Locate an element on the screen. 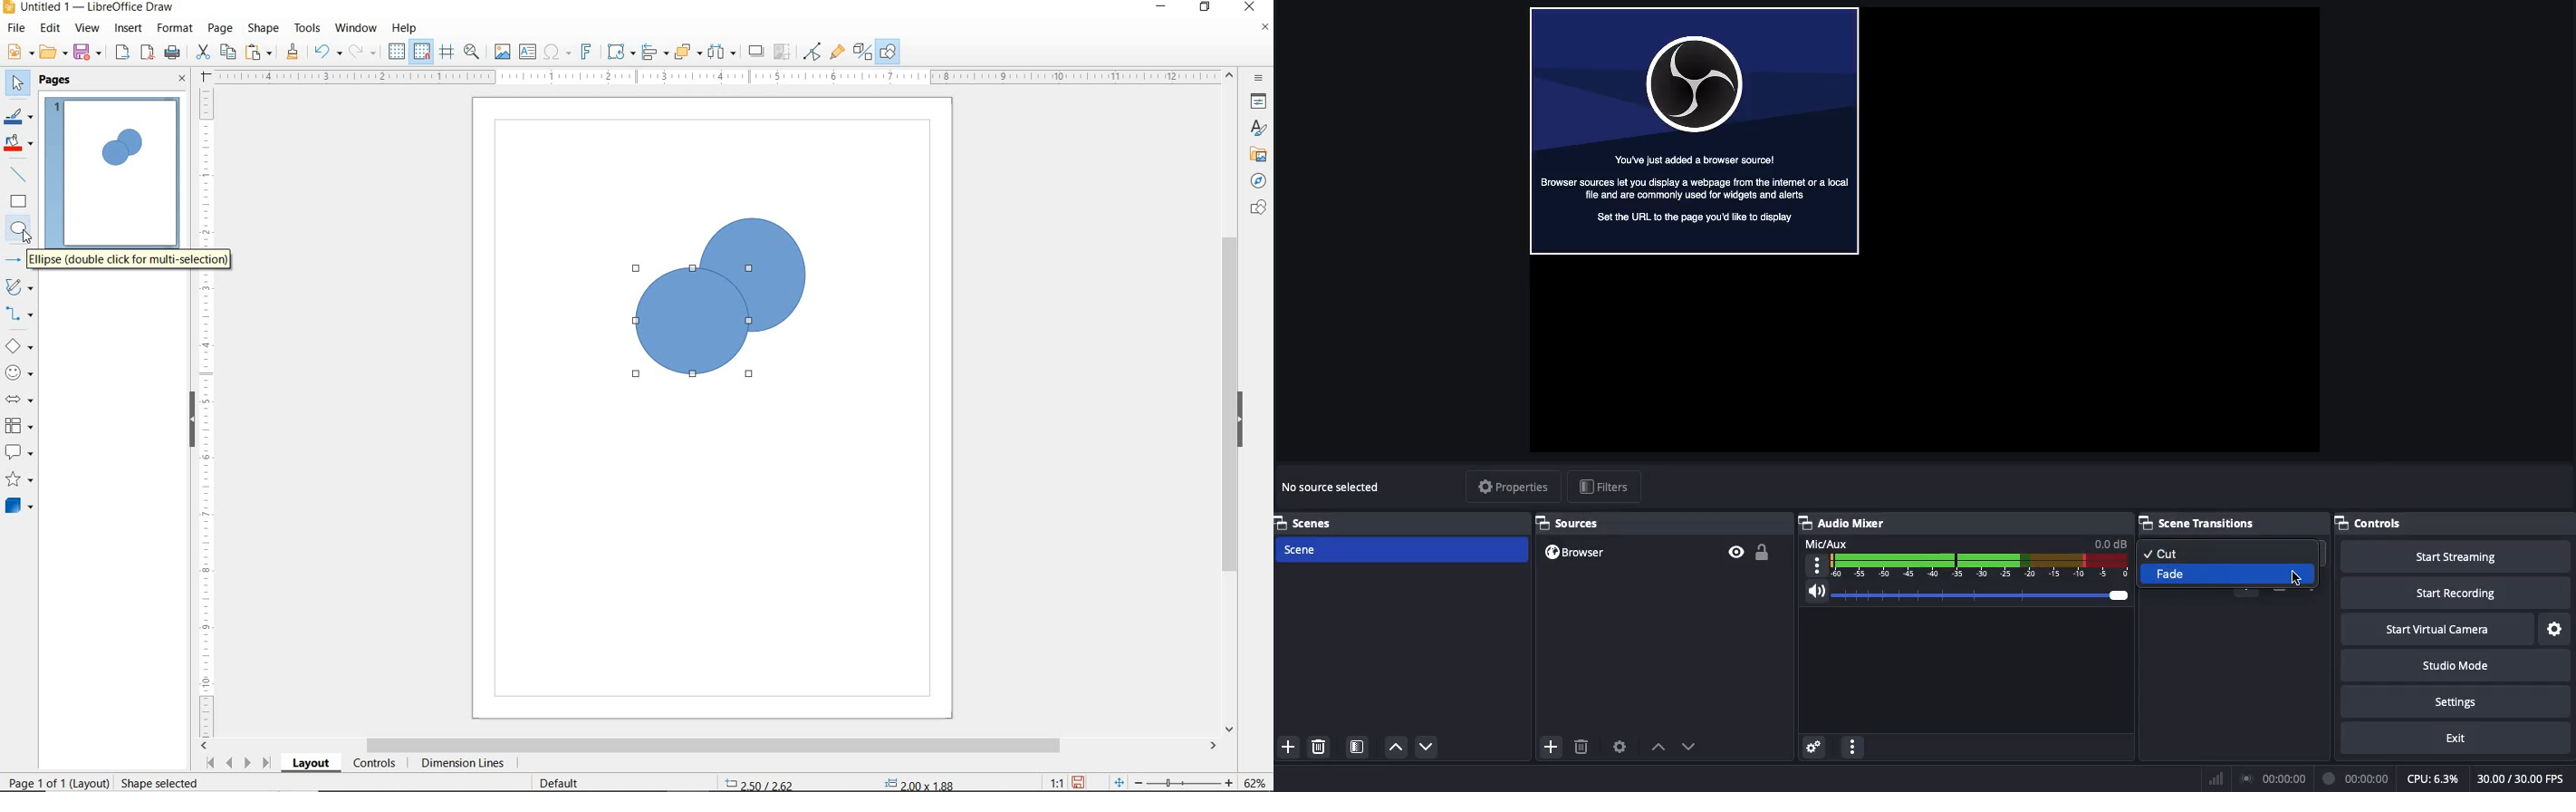  Move up is located at coordinates (1396, 748).